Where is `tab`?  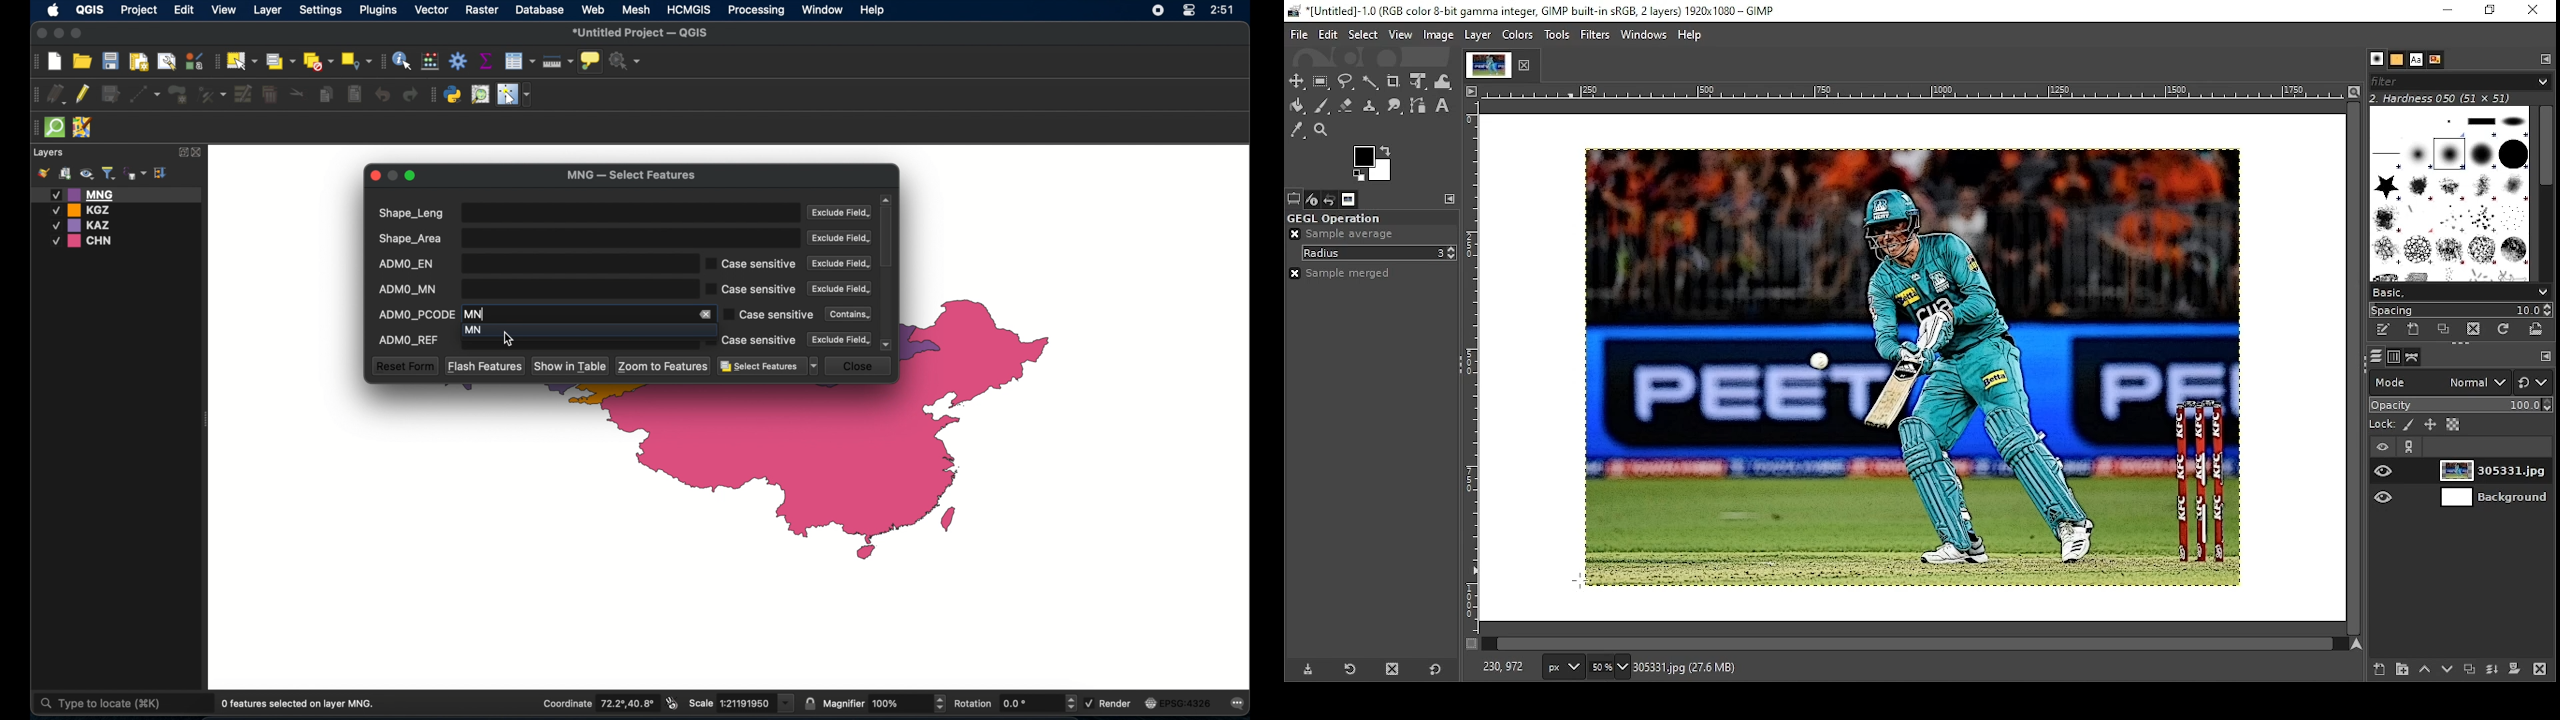 tab is located at coordinates (1486, 65).